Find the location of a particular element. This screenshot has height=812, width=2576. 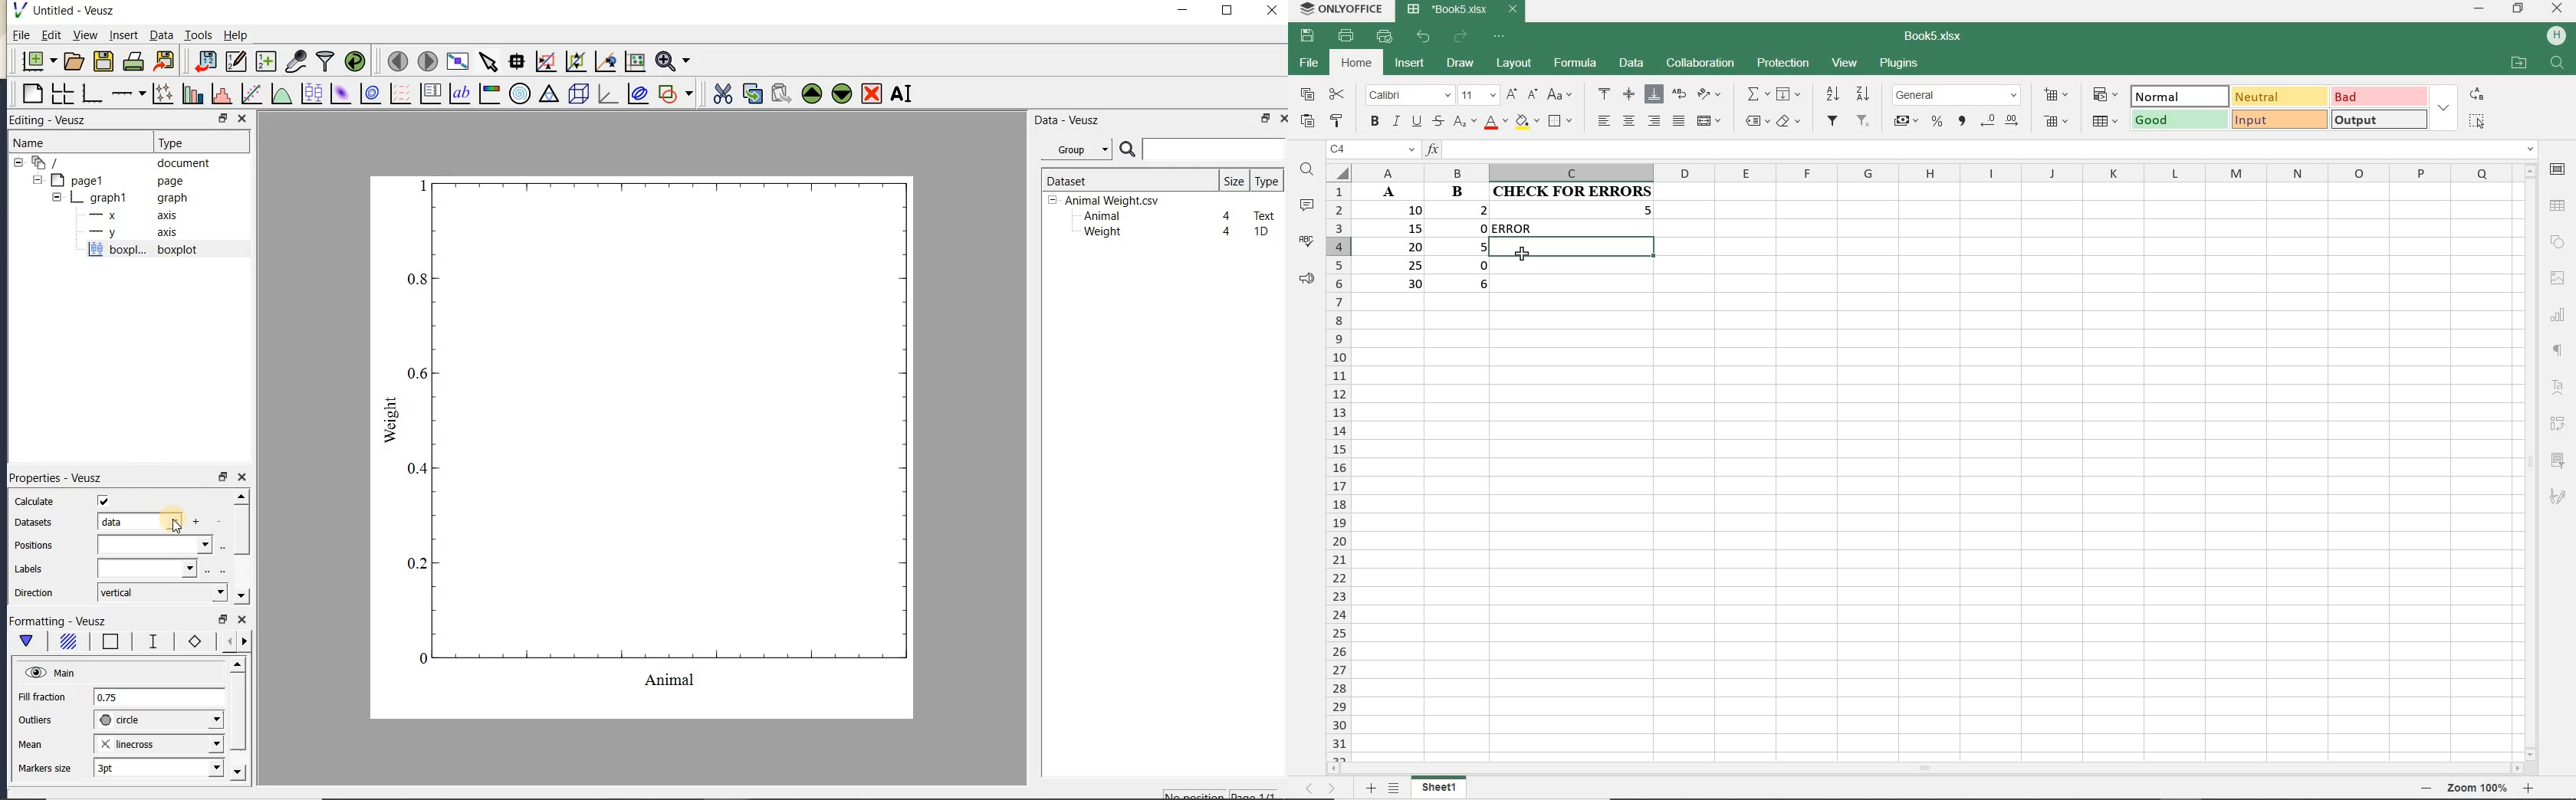

INPUT is located at coordinates (2279, 119).